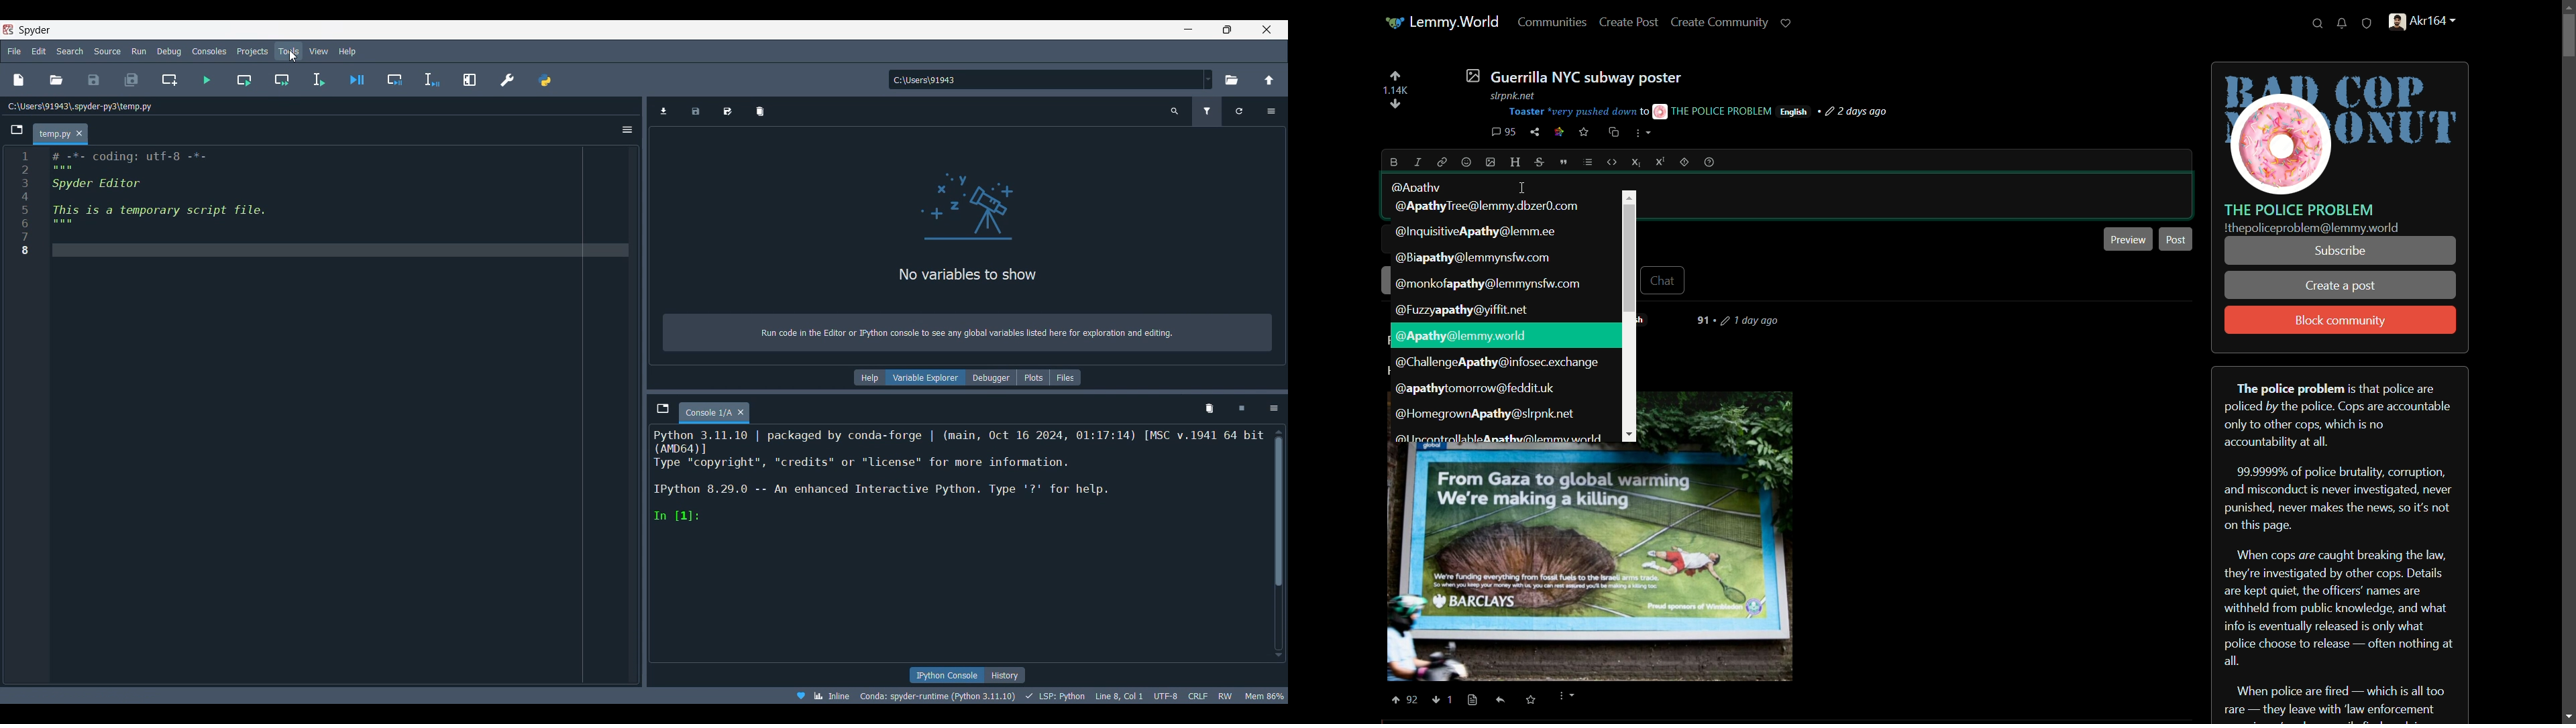 This screenshot has width=2576, height=728. What do you see at coordinates (282, 80) in the screenshot?
I see `Run current cell and go to the next one` at bounding box center [282, 80].